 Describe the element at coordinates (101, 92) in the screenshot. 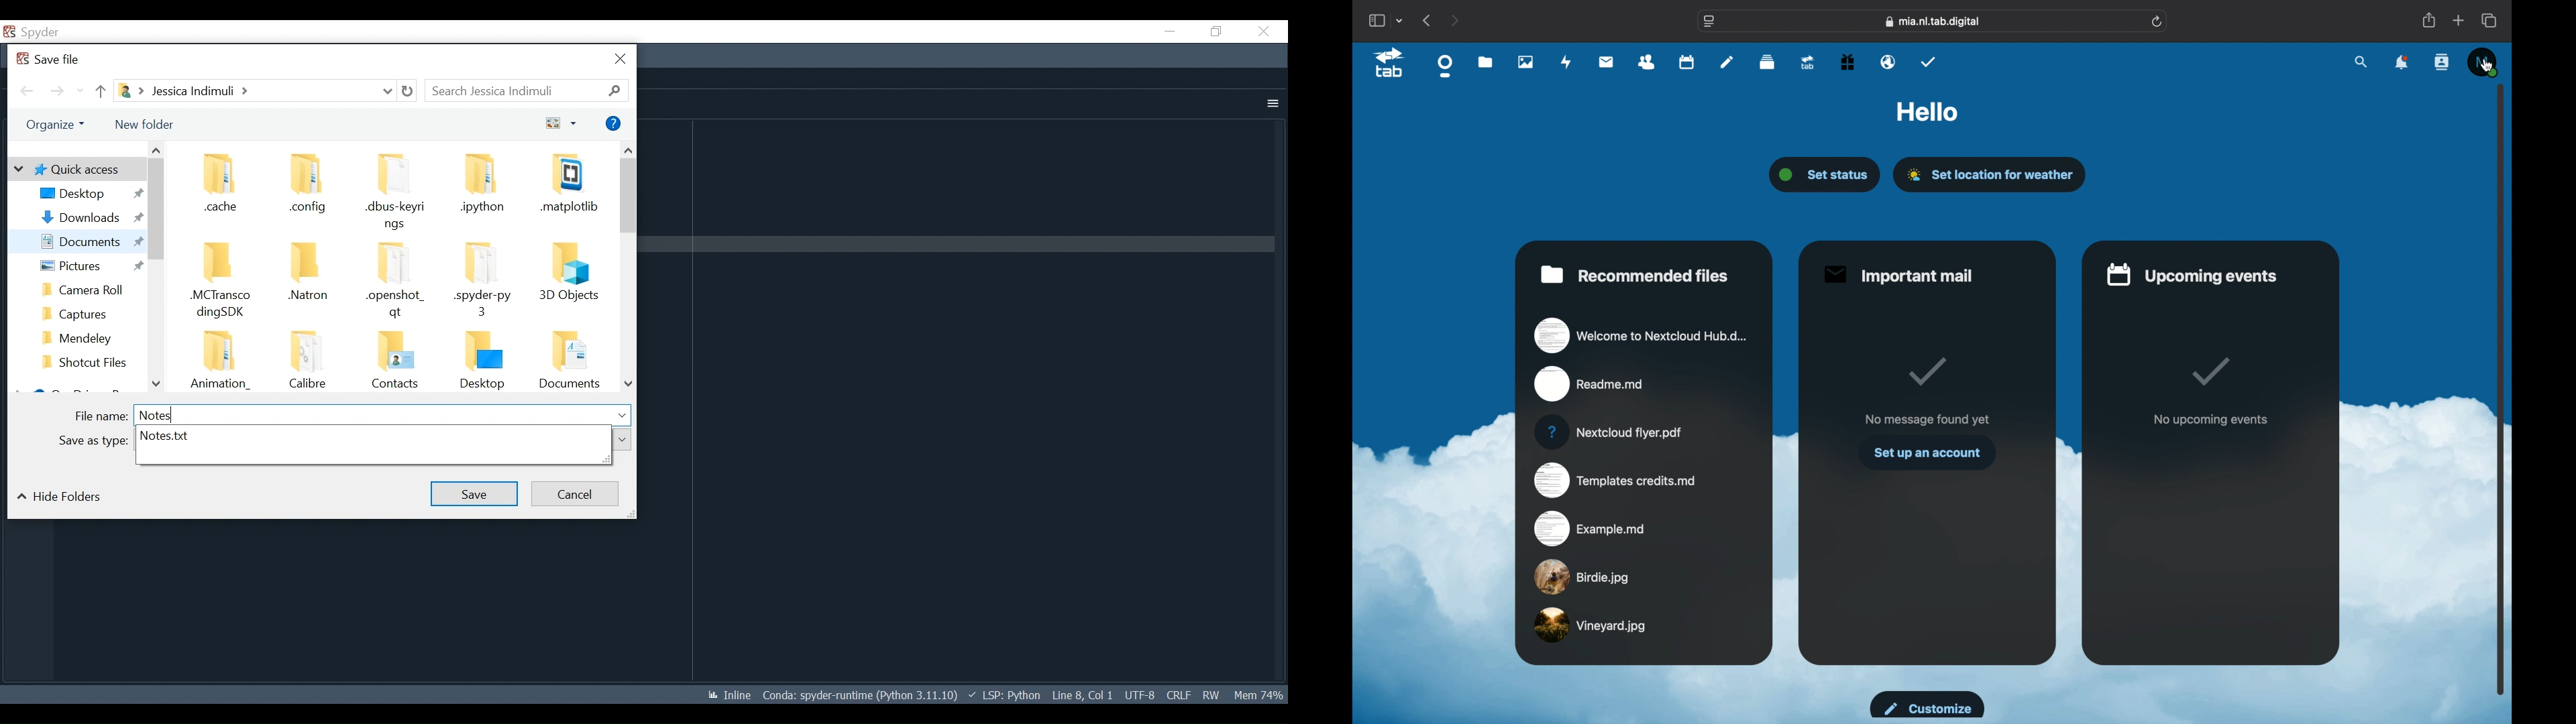

I see `Move Up` at that location.